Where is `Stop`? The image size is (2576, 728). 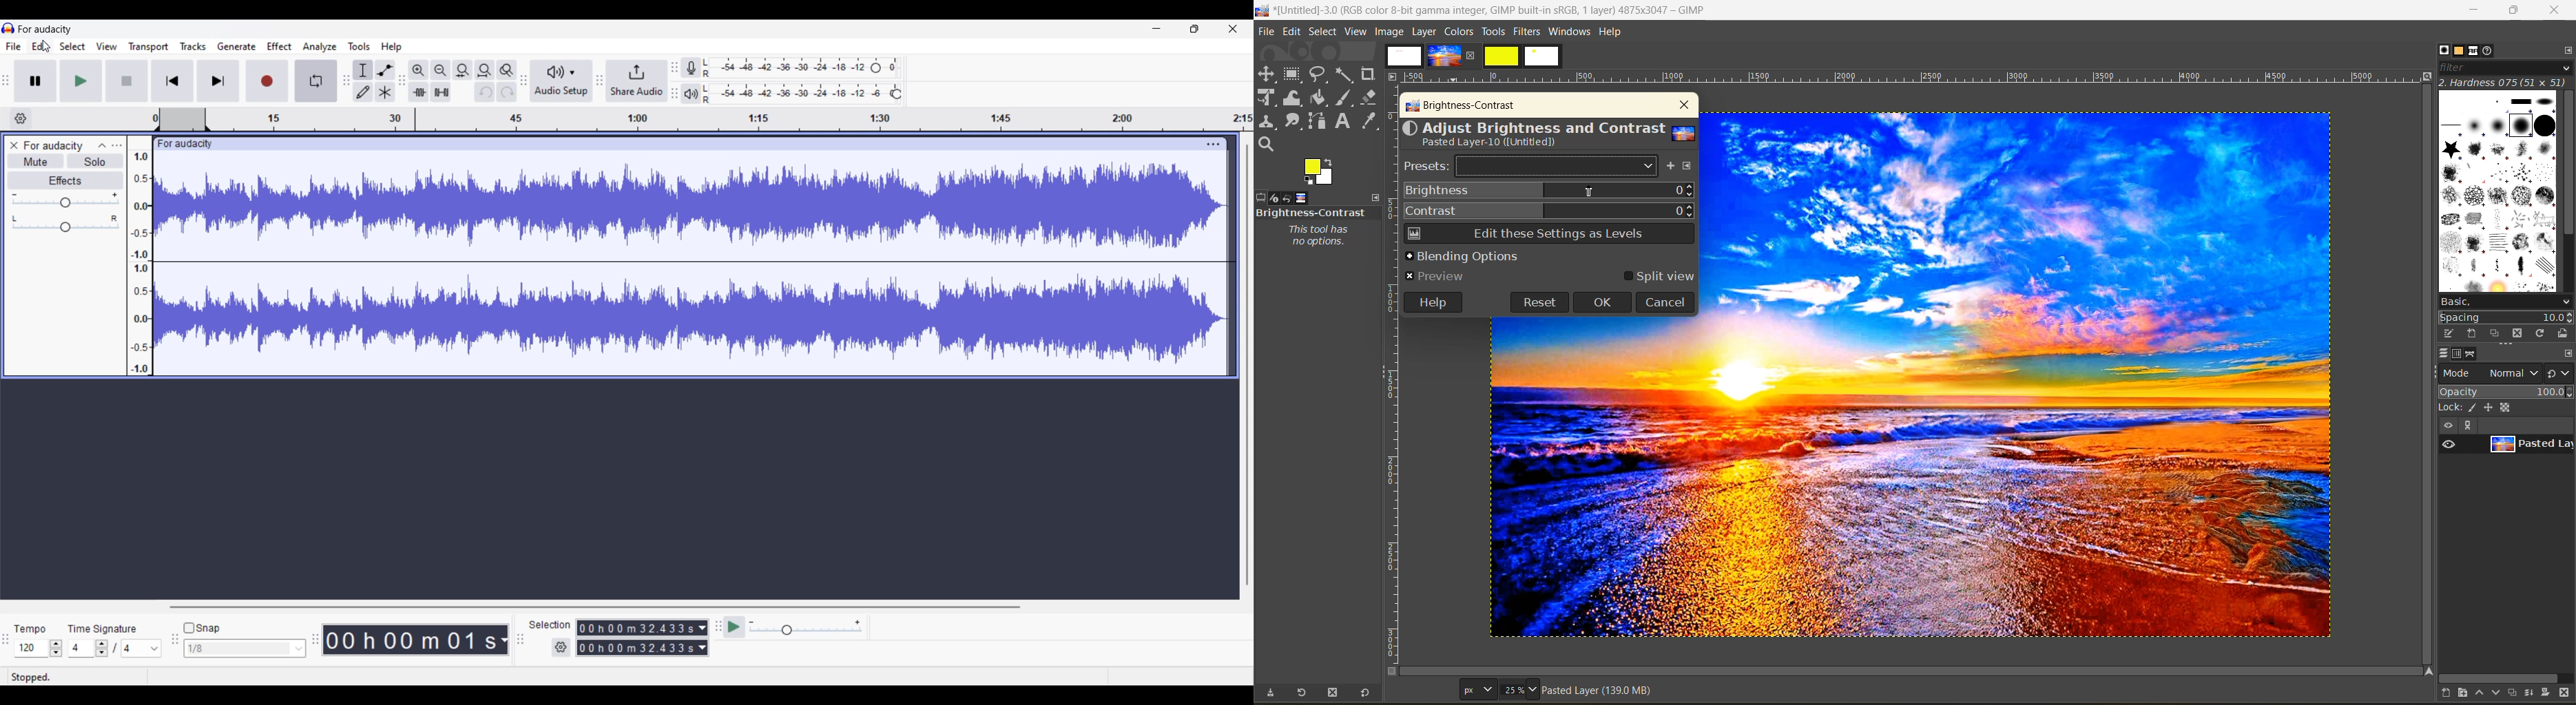 Stop is located at coordinates (127, 81).